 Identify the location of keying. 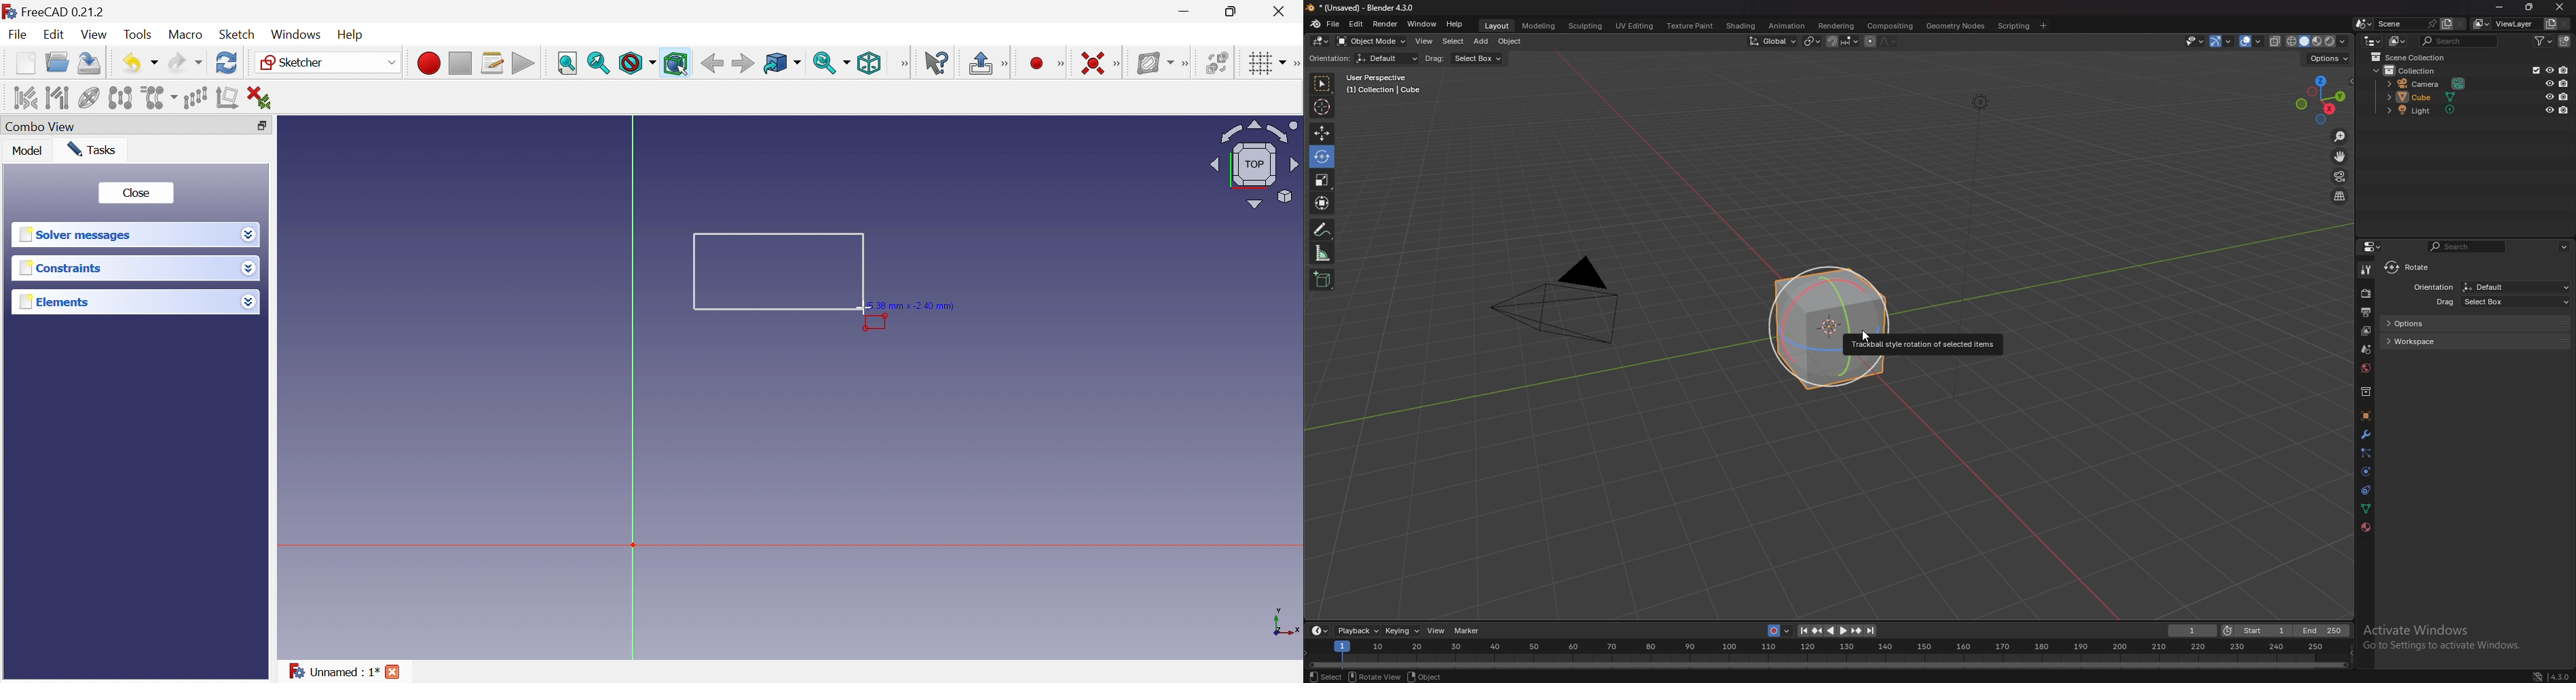
(1403, 631).